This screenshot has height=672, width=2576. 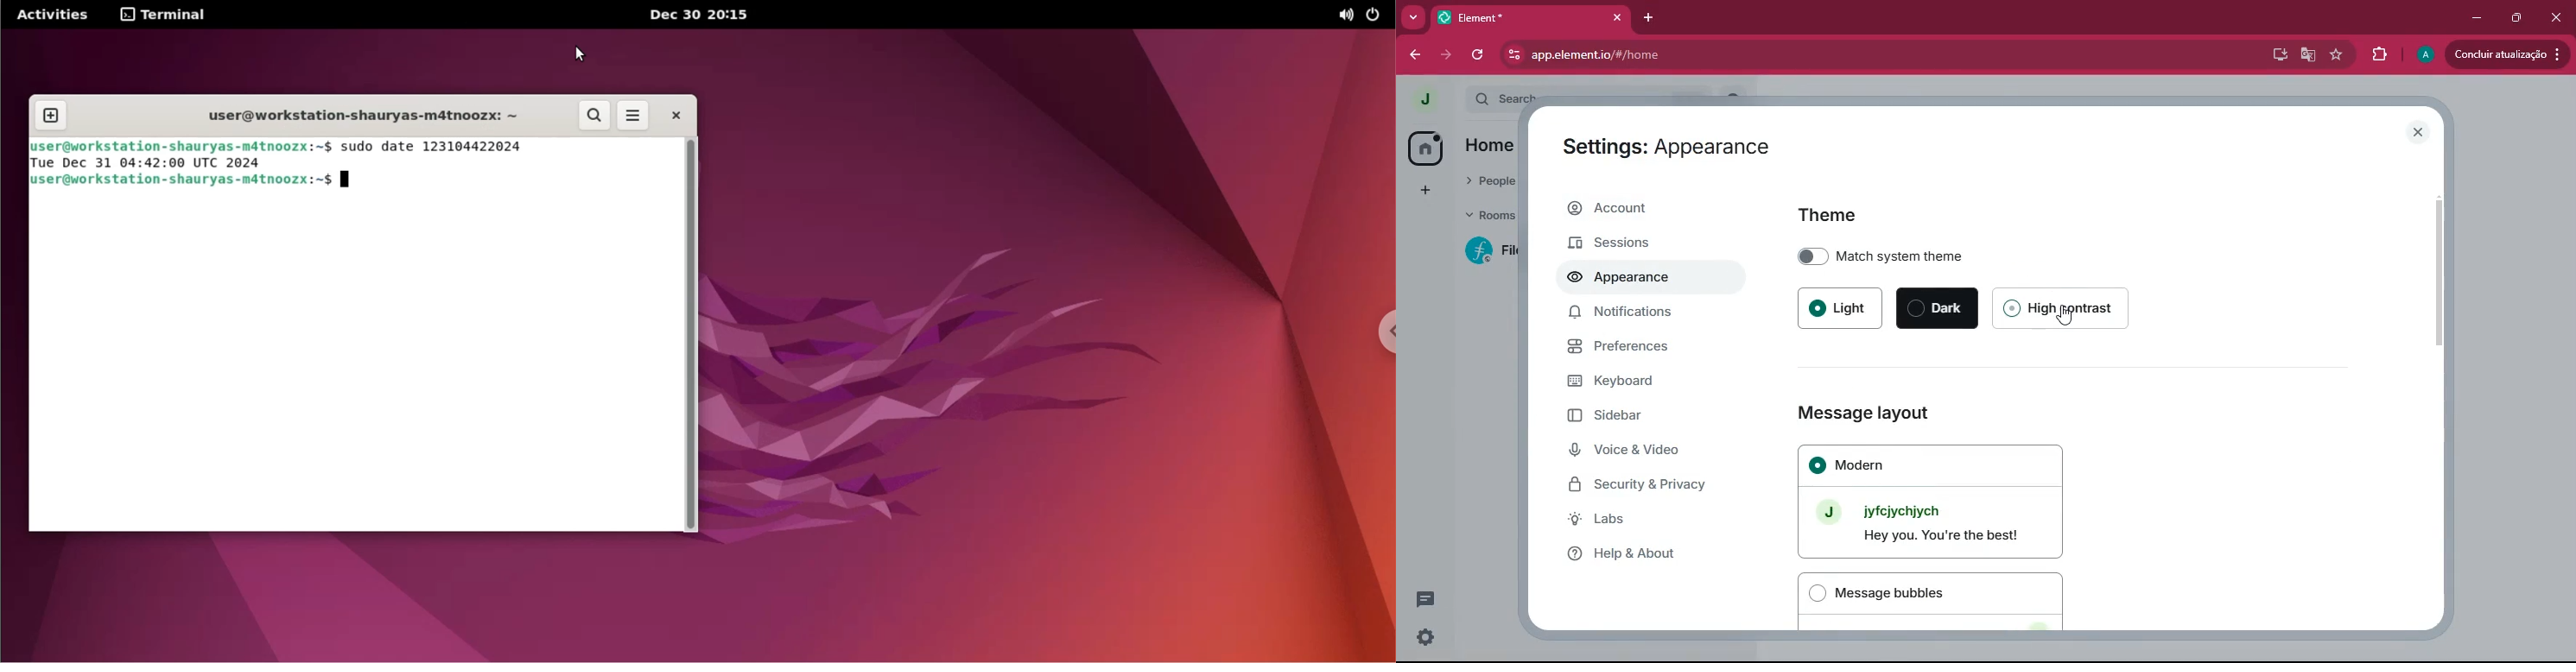 What do you see at coordinates (1862, 414) in the screenshot?
I see `Message layout` at bounding box center [1862, 414].